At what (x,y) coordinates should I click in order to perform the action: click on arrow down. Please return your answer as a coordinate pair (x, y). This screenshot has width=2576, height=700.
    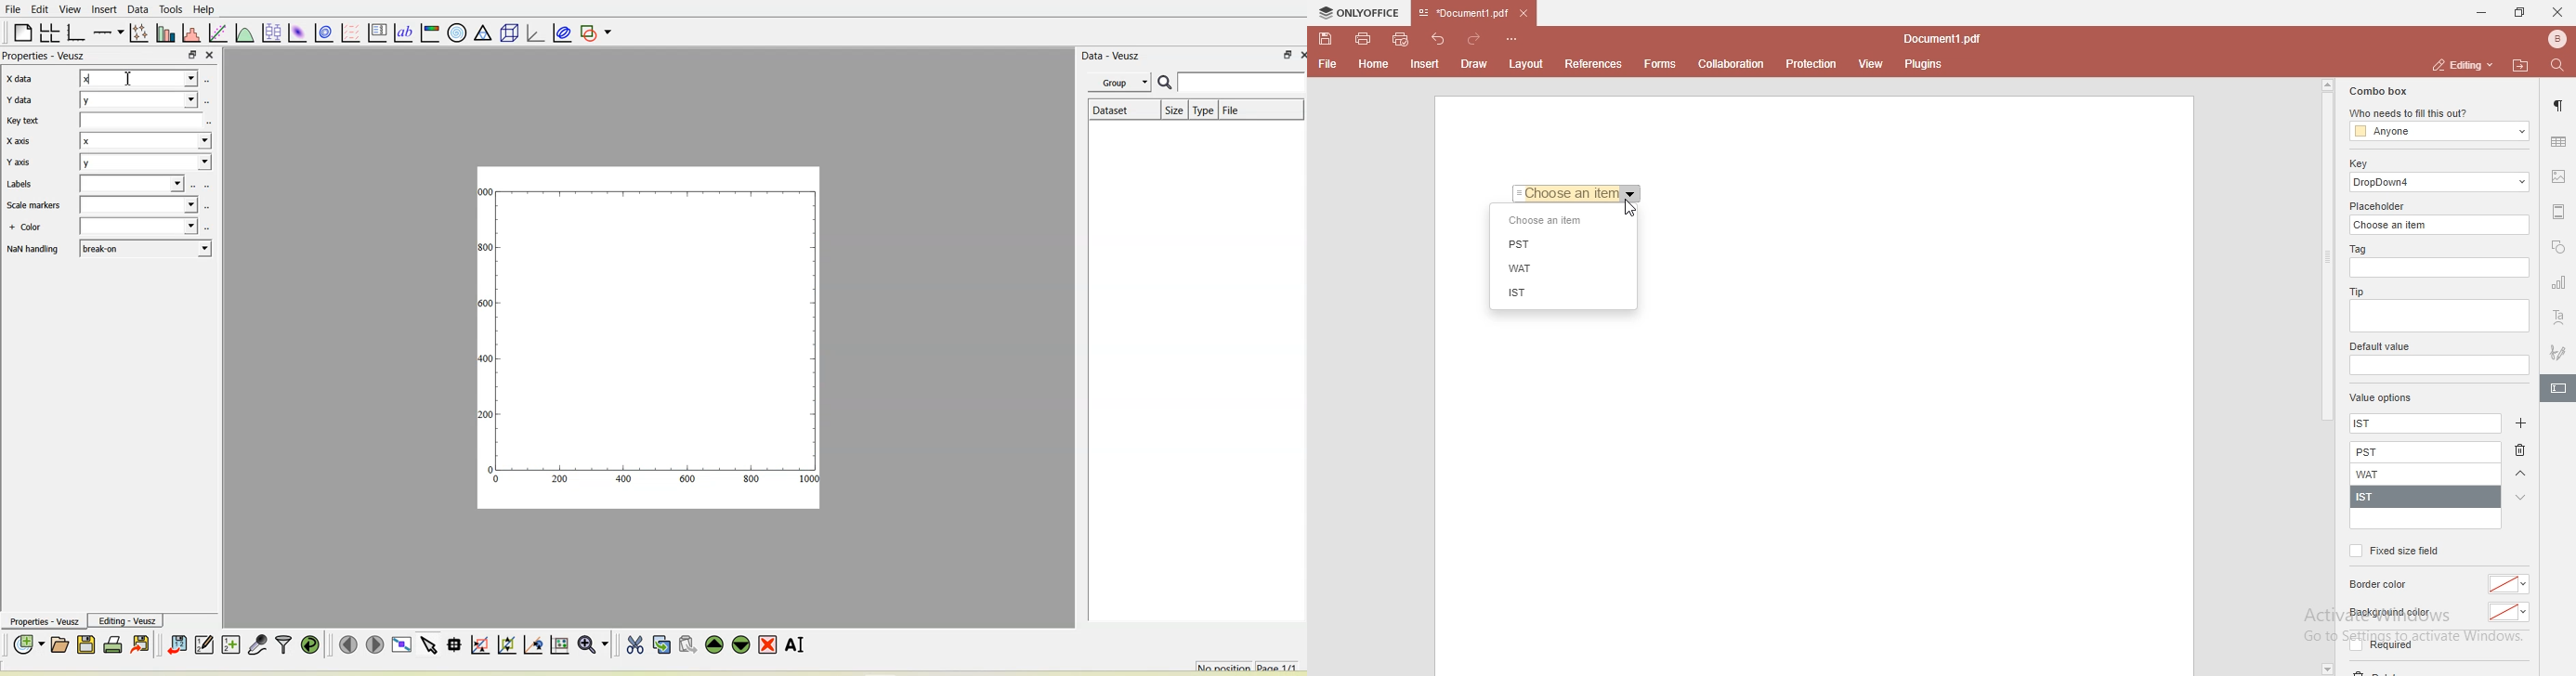
    Looking at the image, I should click on (2521, 498).